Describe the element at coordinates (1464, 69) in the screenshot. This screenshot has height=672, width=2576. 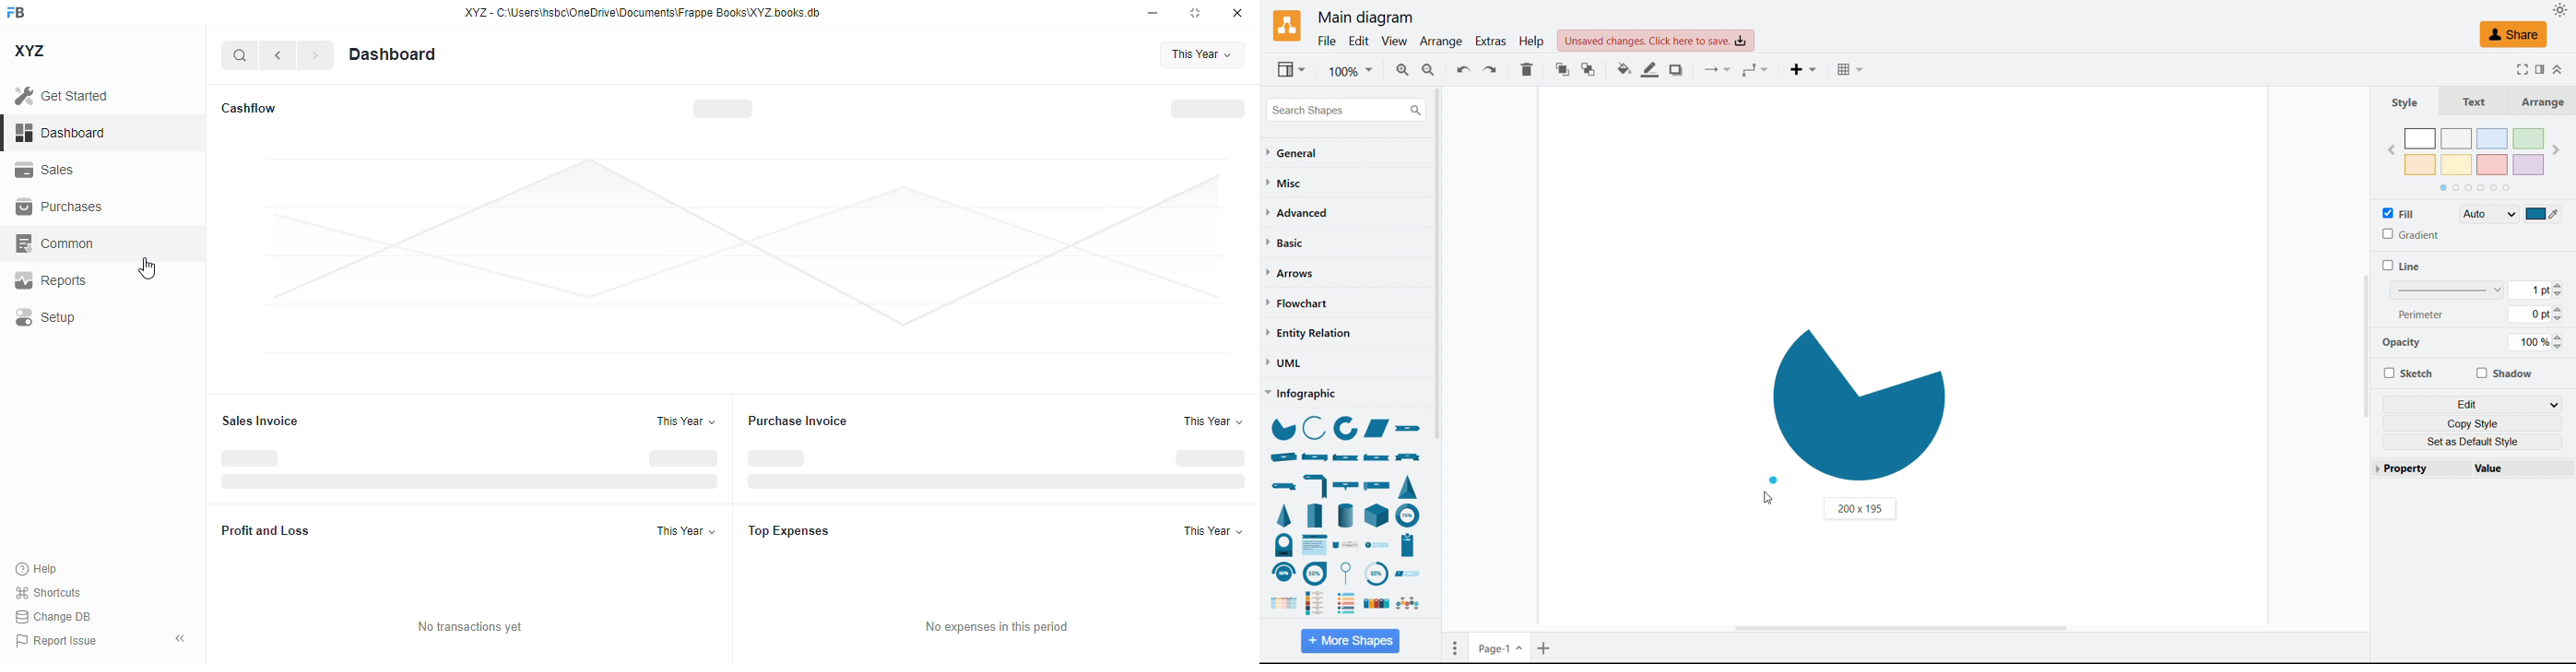
I see `Undo ` at that location.